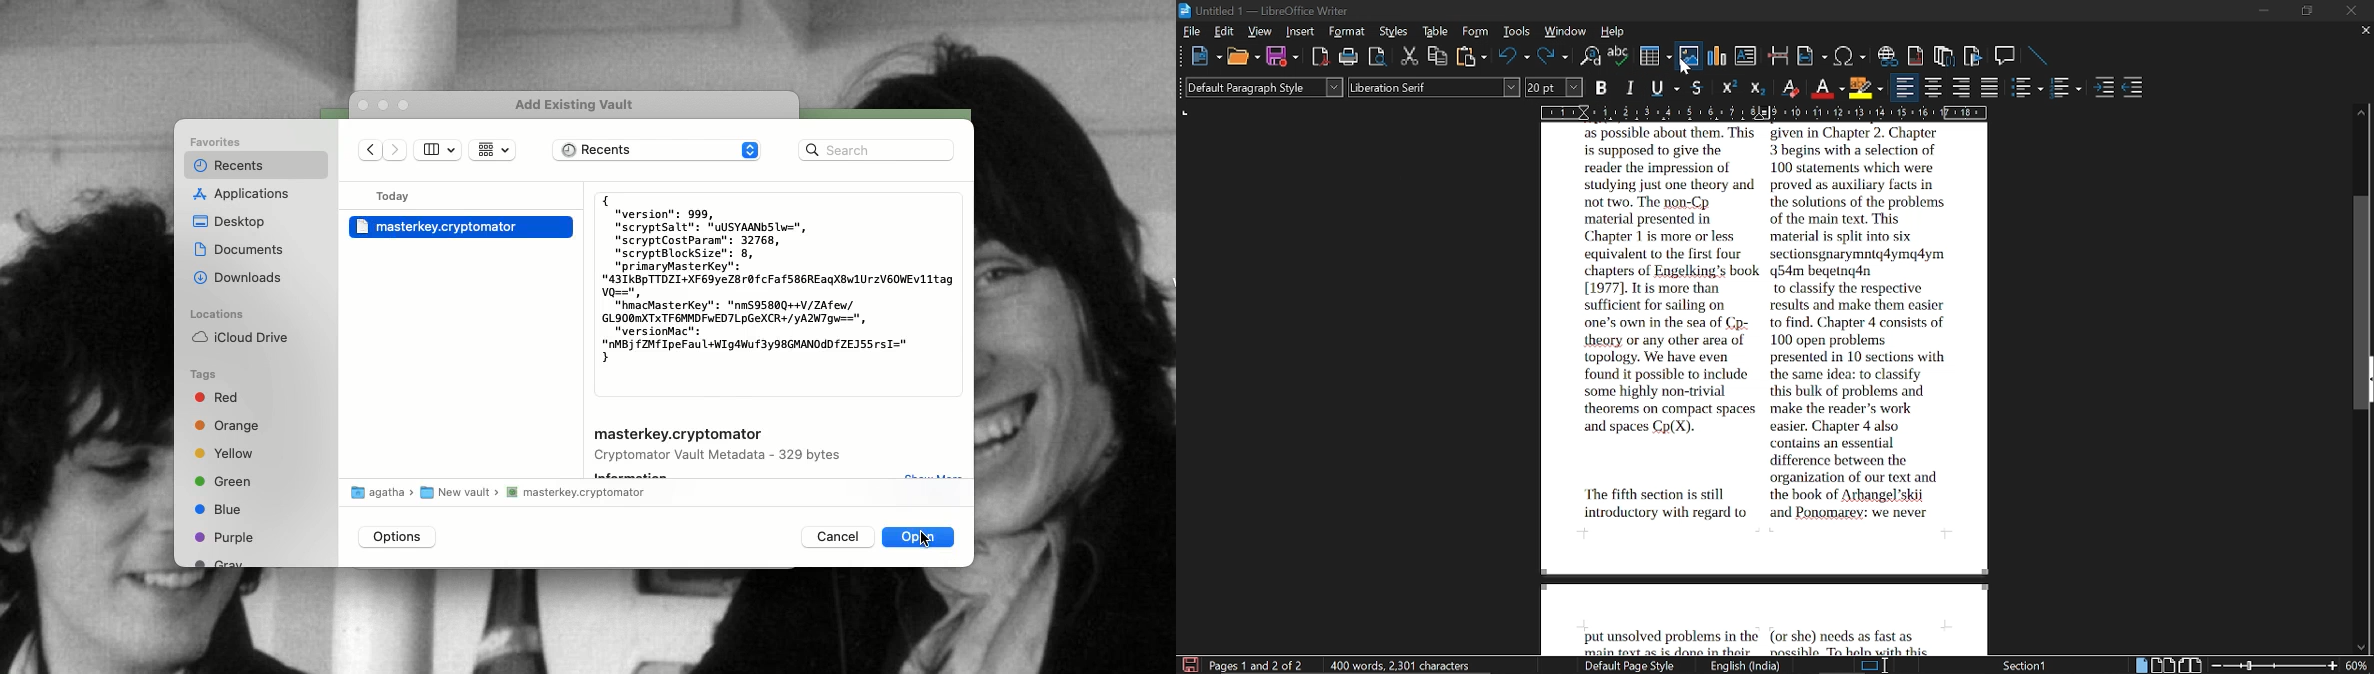  What do you see at coordinates (2275, 666) in the screenshot?
I see `change zoom` at bounding box center [2275, 666].